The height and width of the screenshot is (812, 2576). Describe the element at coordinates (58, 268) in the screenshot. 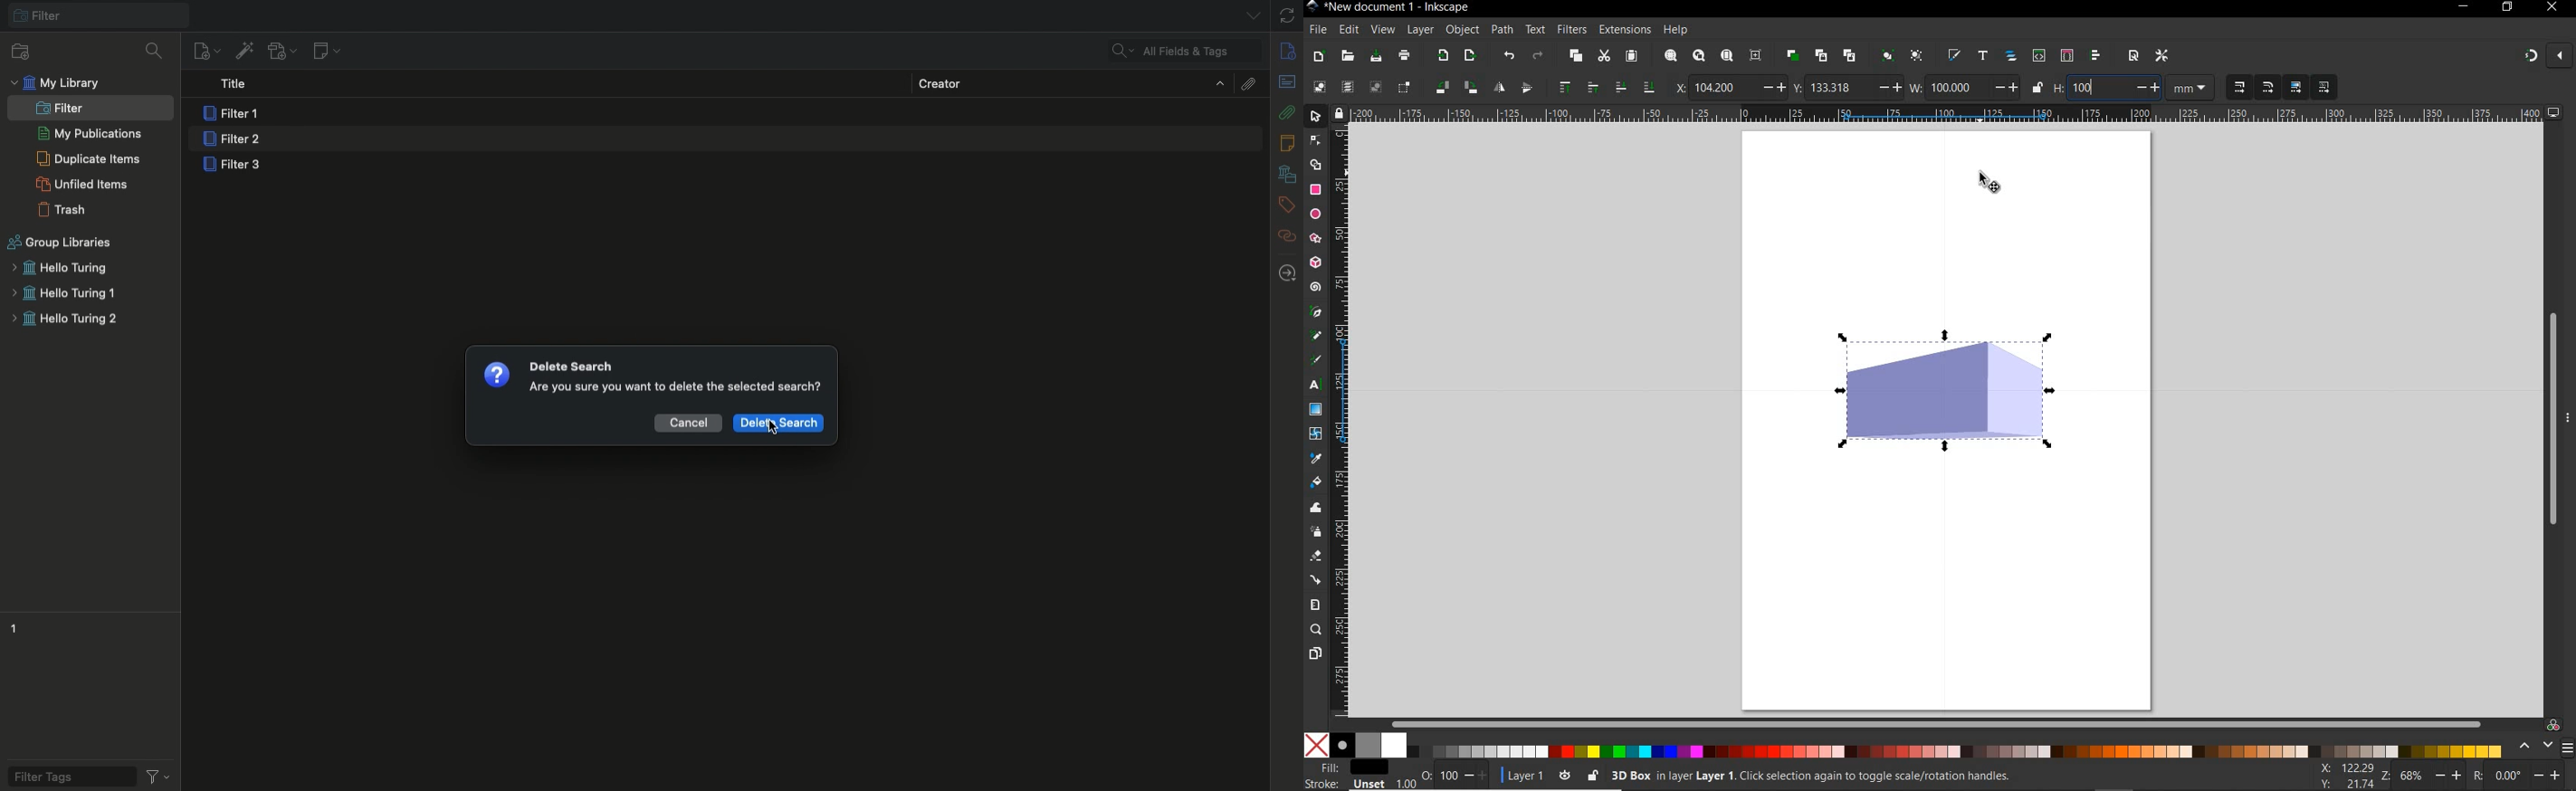

I see `Hello turing` at that location.